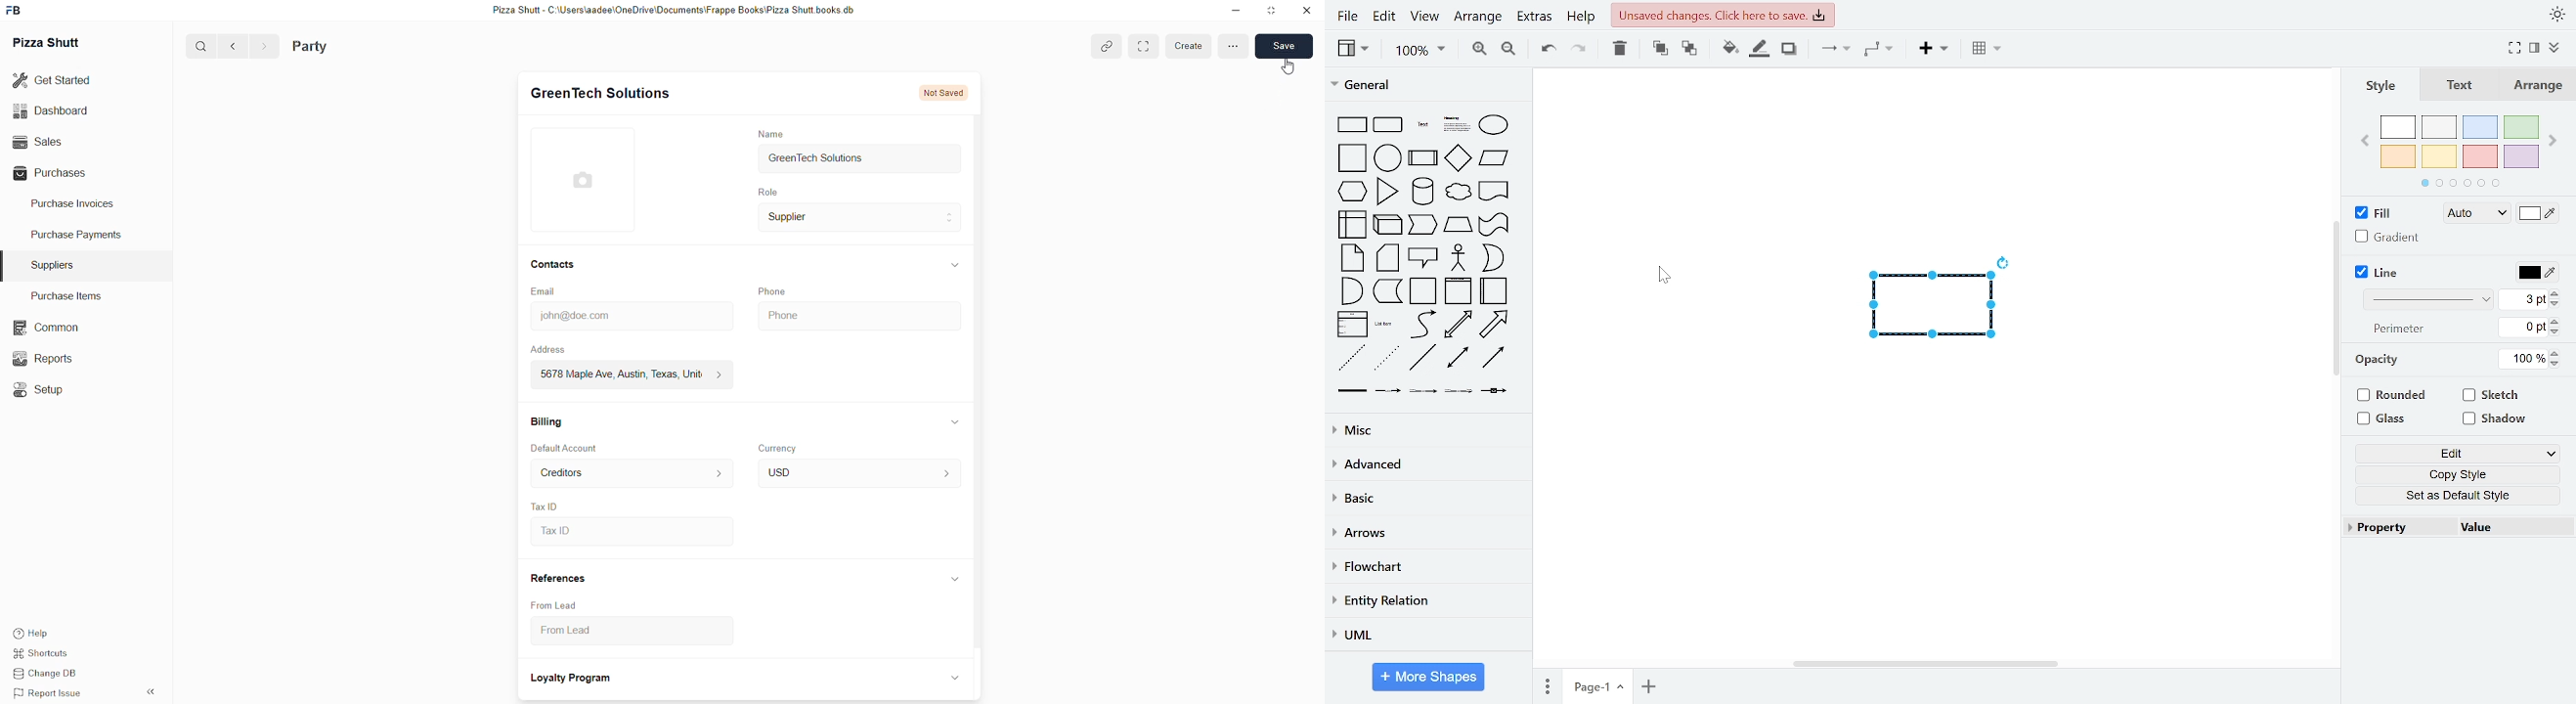 The image size is (2576, 728). What do you see at coordinates (2557, 365) in the screenshot?
I see `decrease opacity` at bounding box center [2557, 365].